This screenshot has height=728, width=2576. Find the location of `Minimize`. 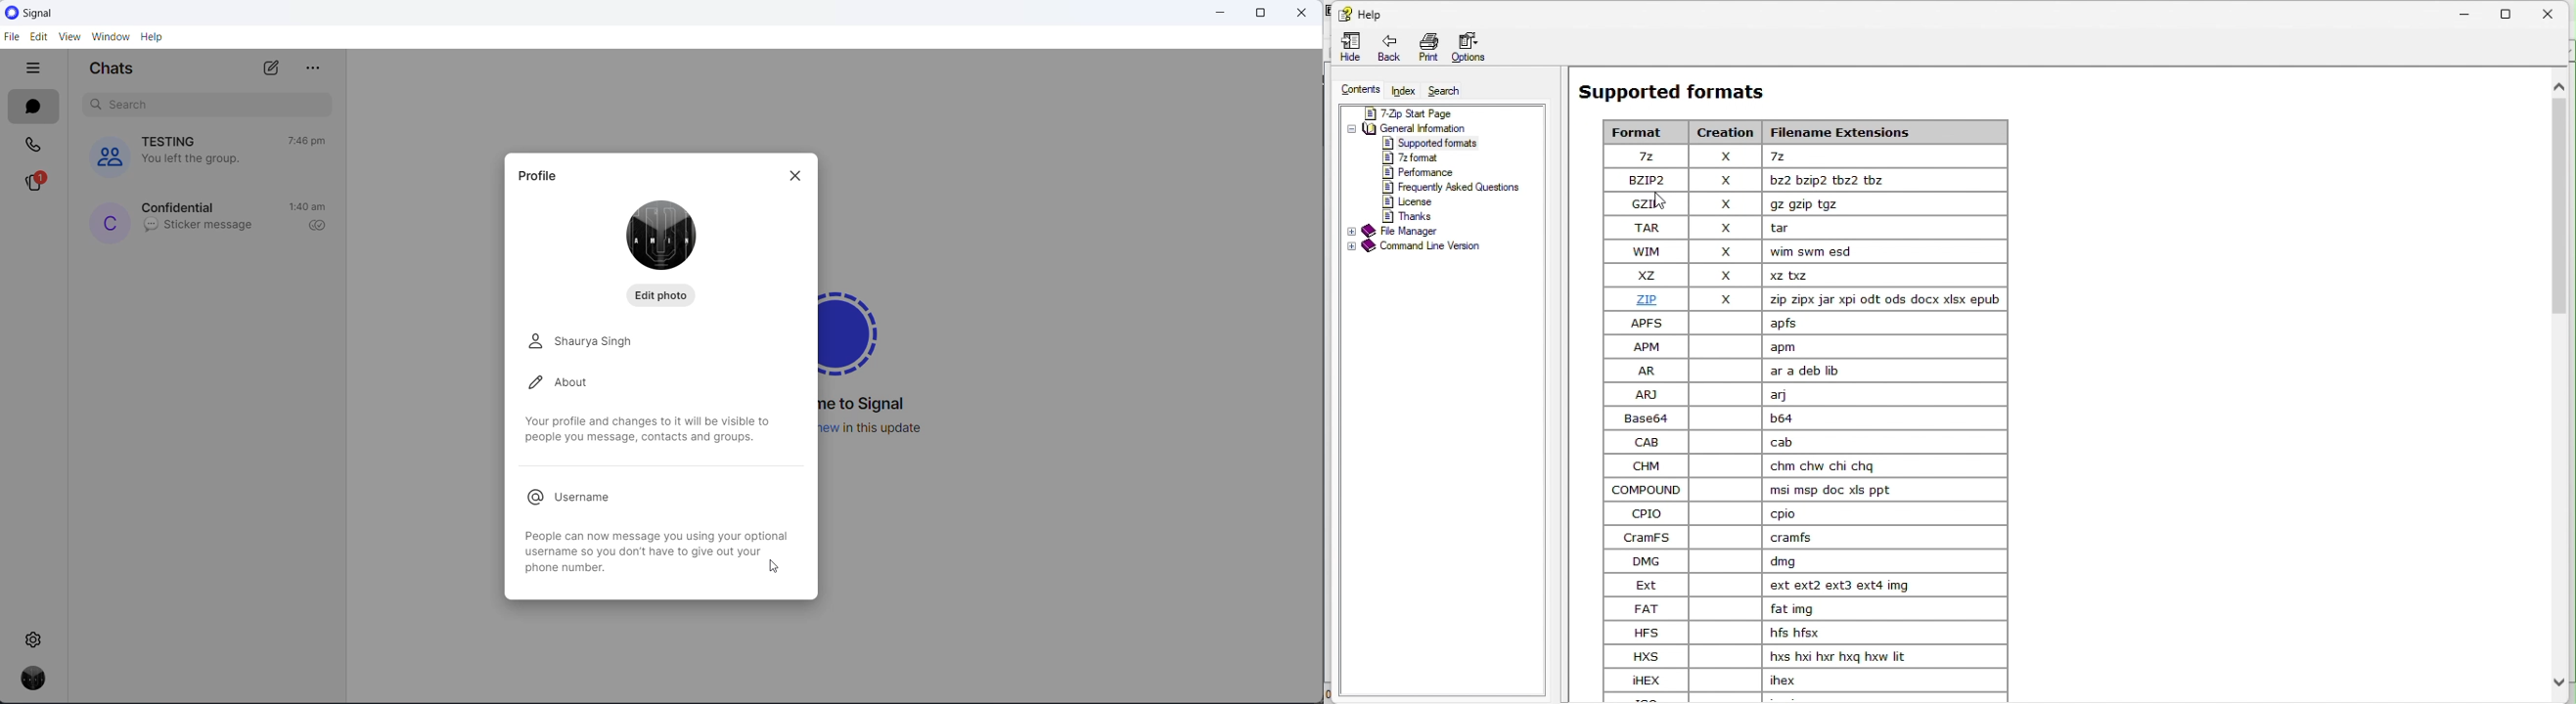

Minimize is located at coordinates (2465, 13).